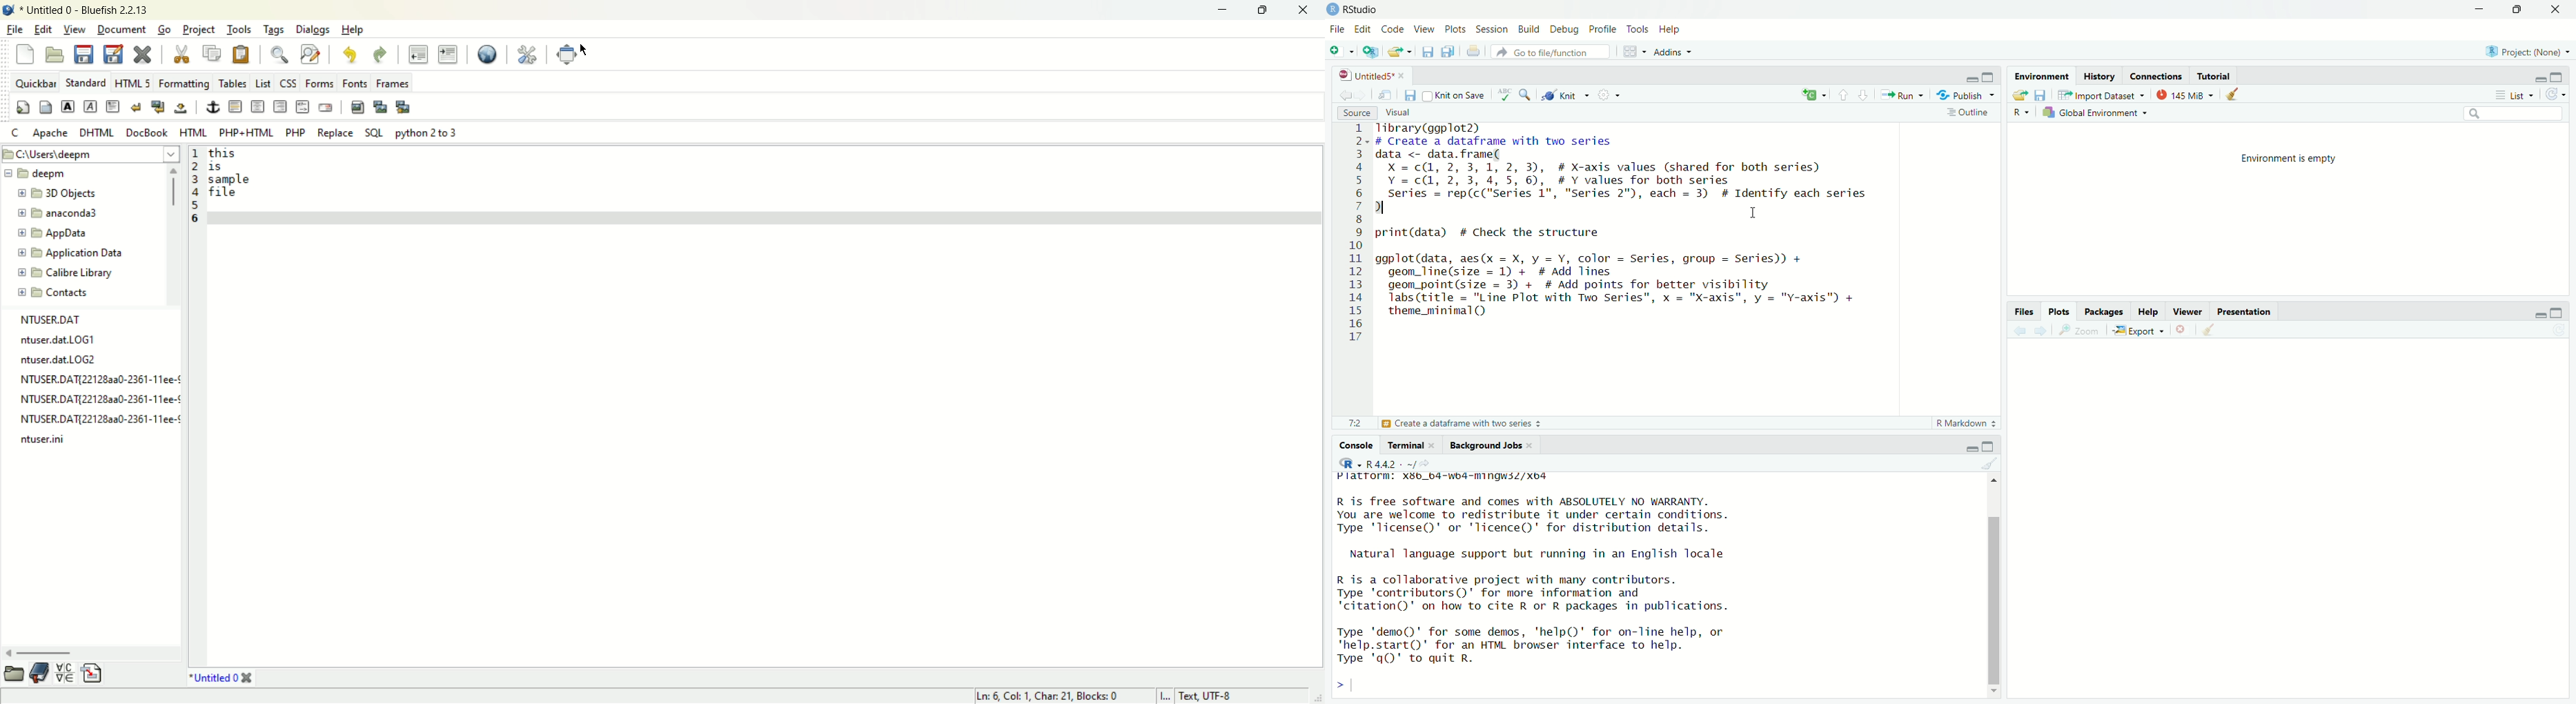 The image size is (2576, 728). Describe the element at coordinates (60, 193) in the screenshot. I see `3D object` at that location.